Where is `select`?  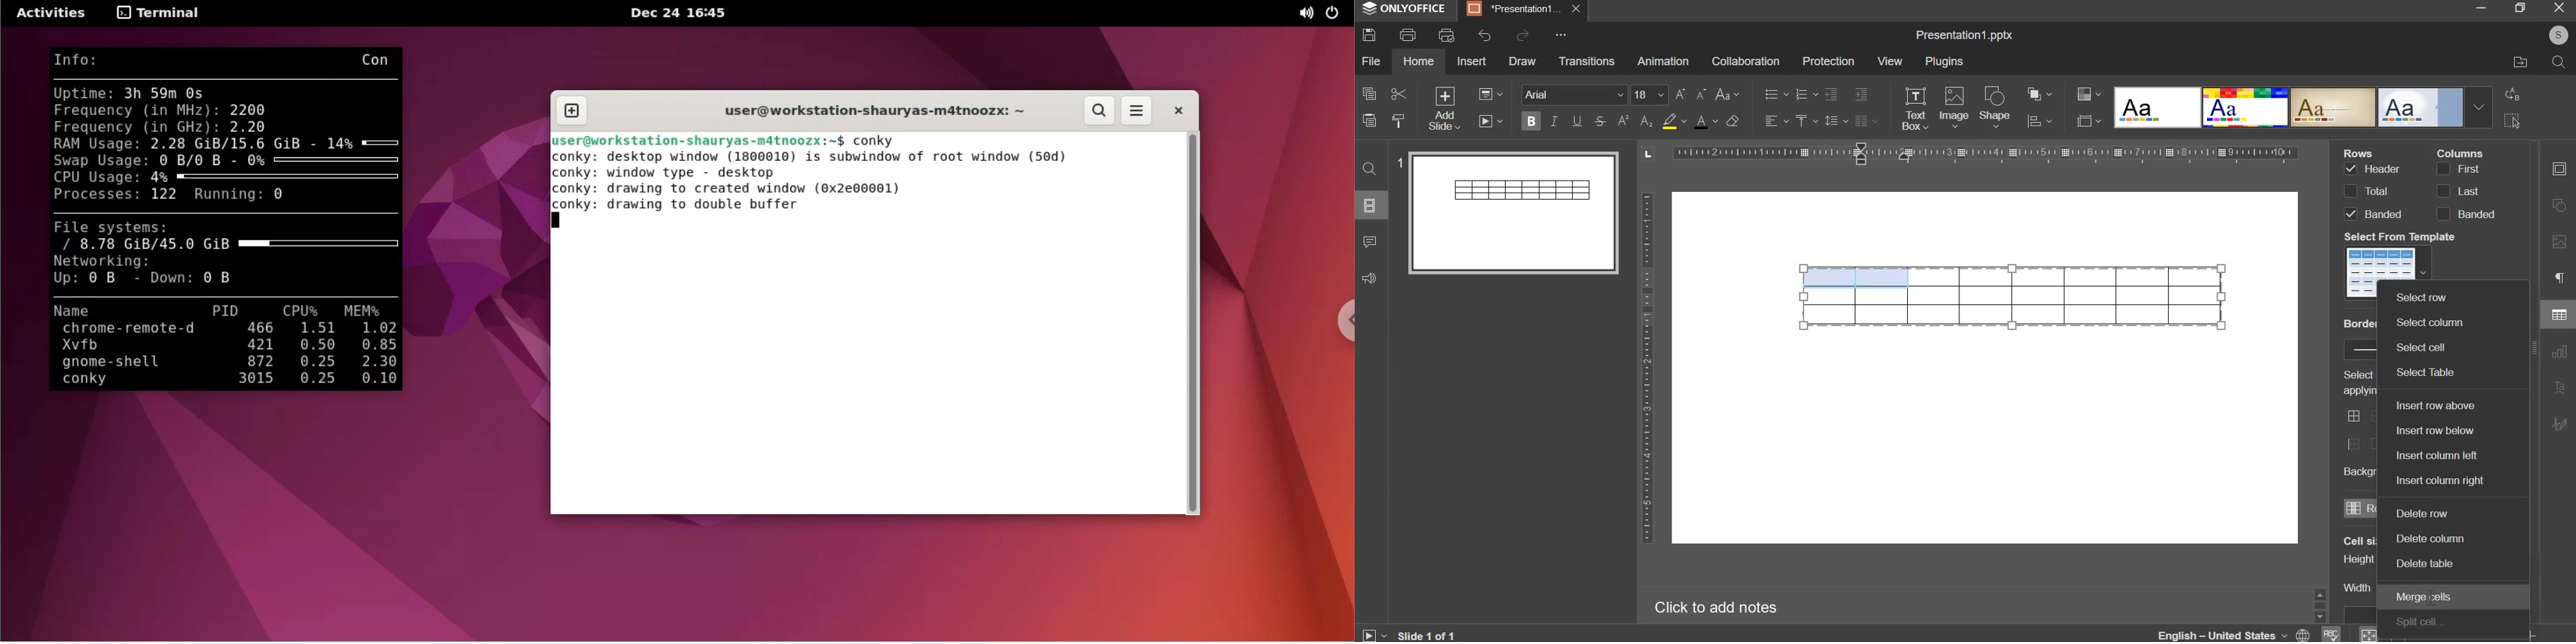
select is located at coordinates (2512, 122).